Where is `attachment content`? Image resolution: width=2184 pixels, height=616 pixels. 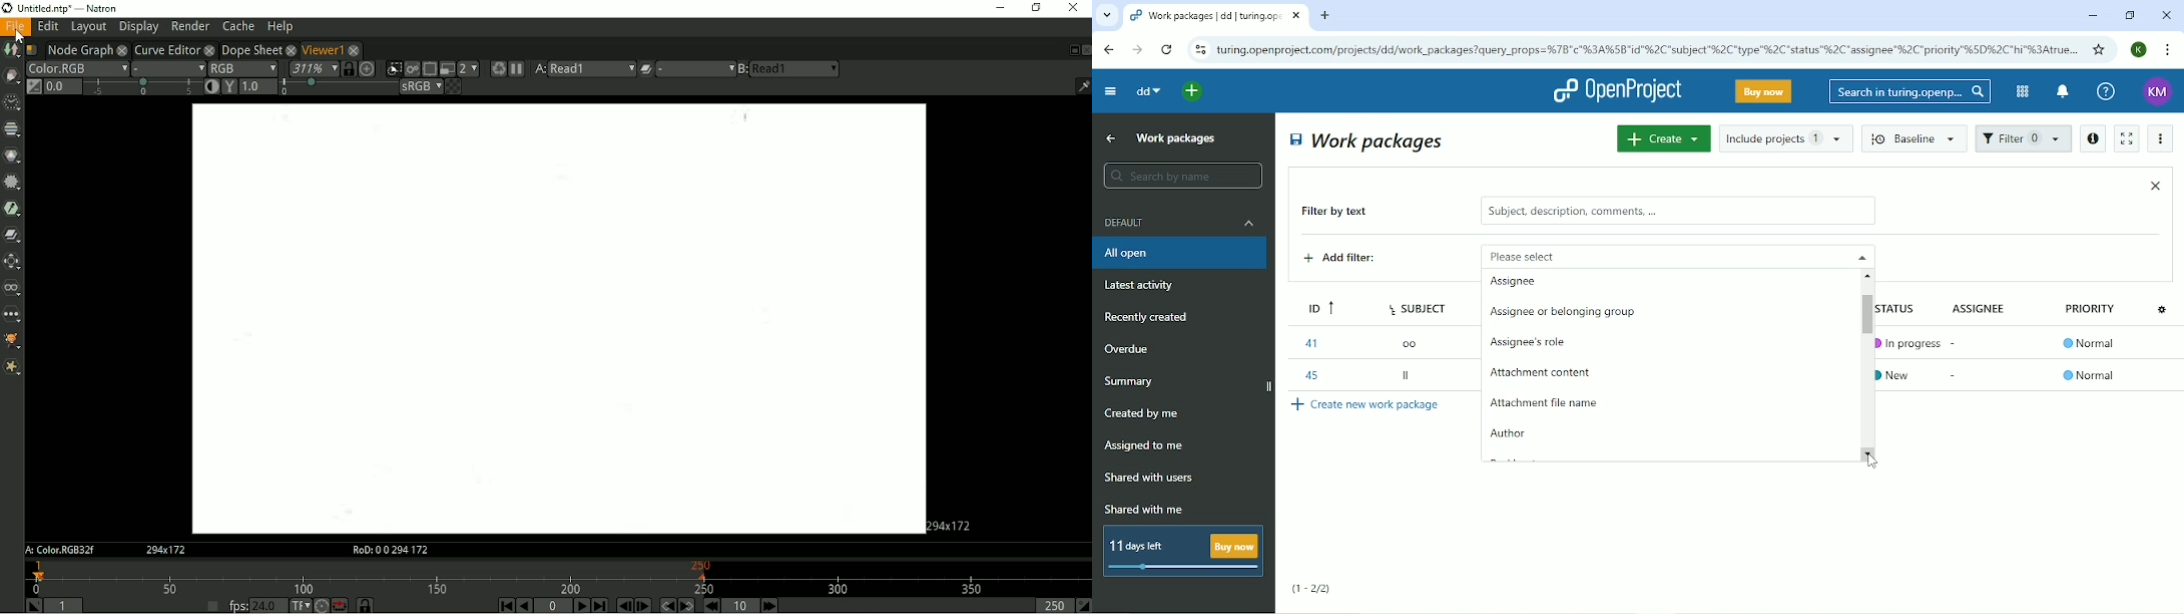
attachment content is located at coordinates (1542, 370).